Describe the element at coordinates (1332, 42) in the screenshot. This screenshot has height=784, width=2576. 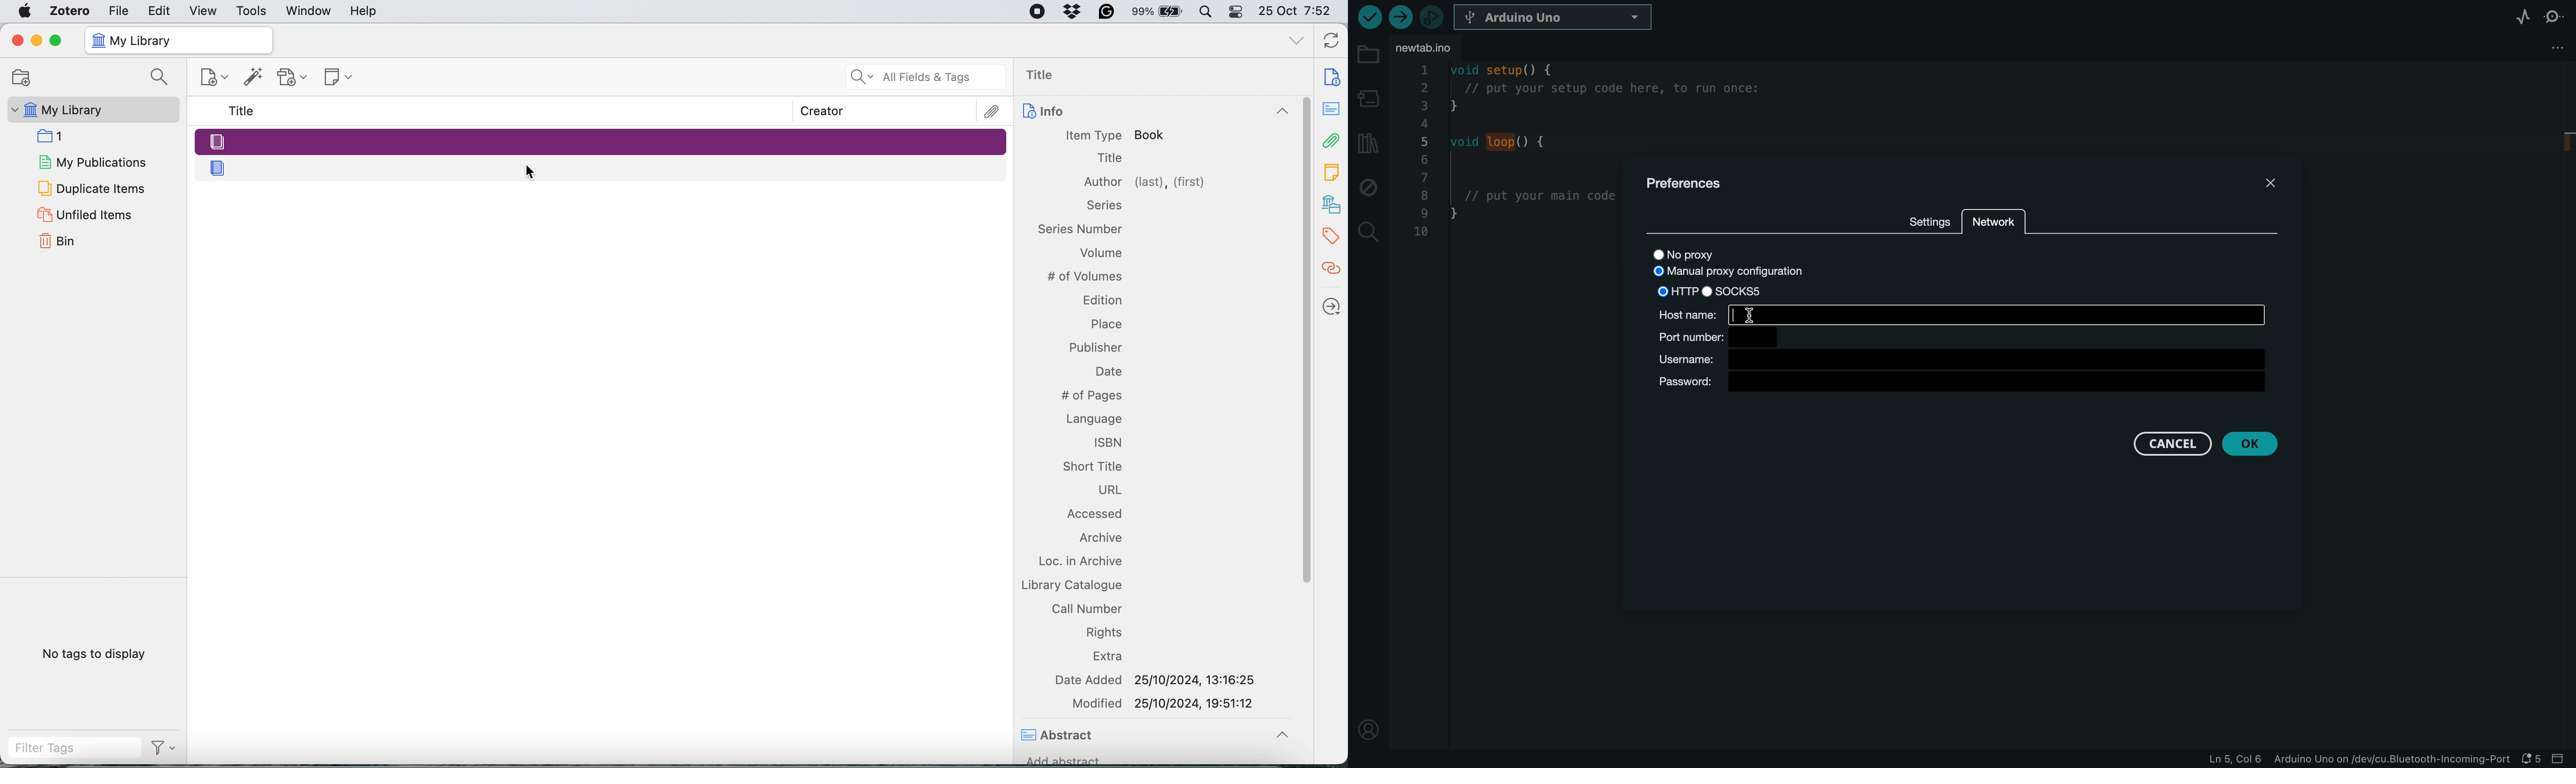
I see `Sync with Zotero.com` at that location.